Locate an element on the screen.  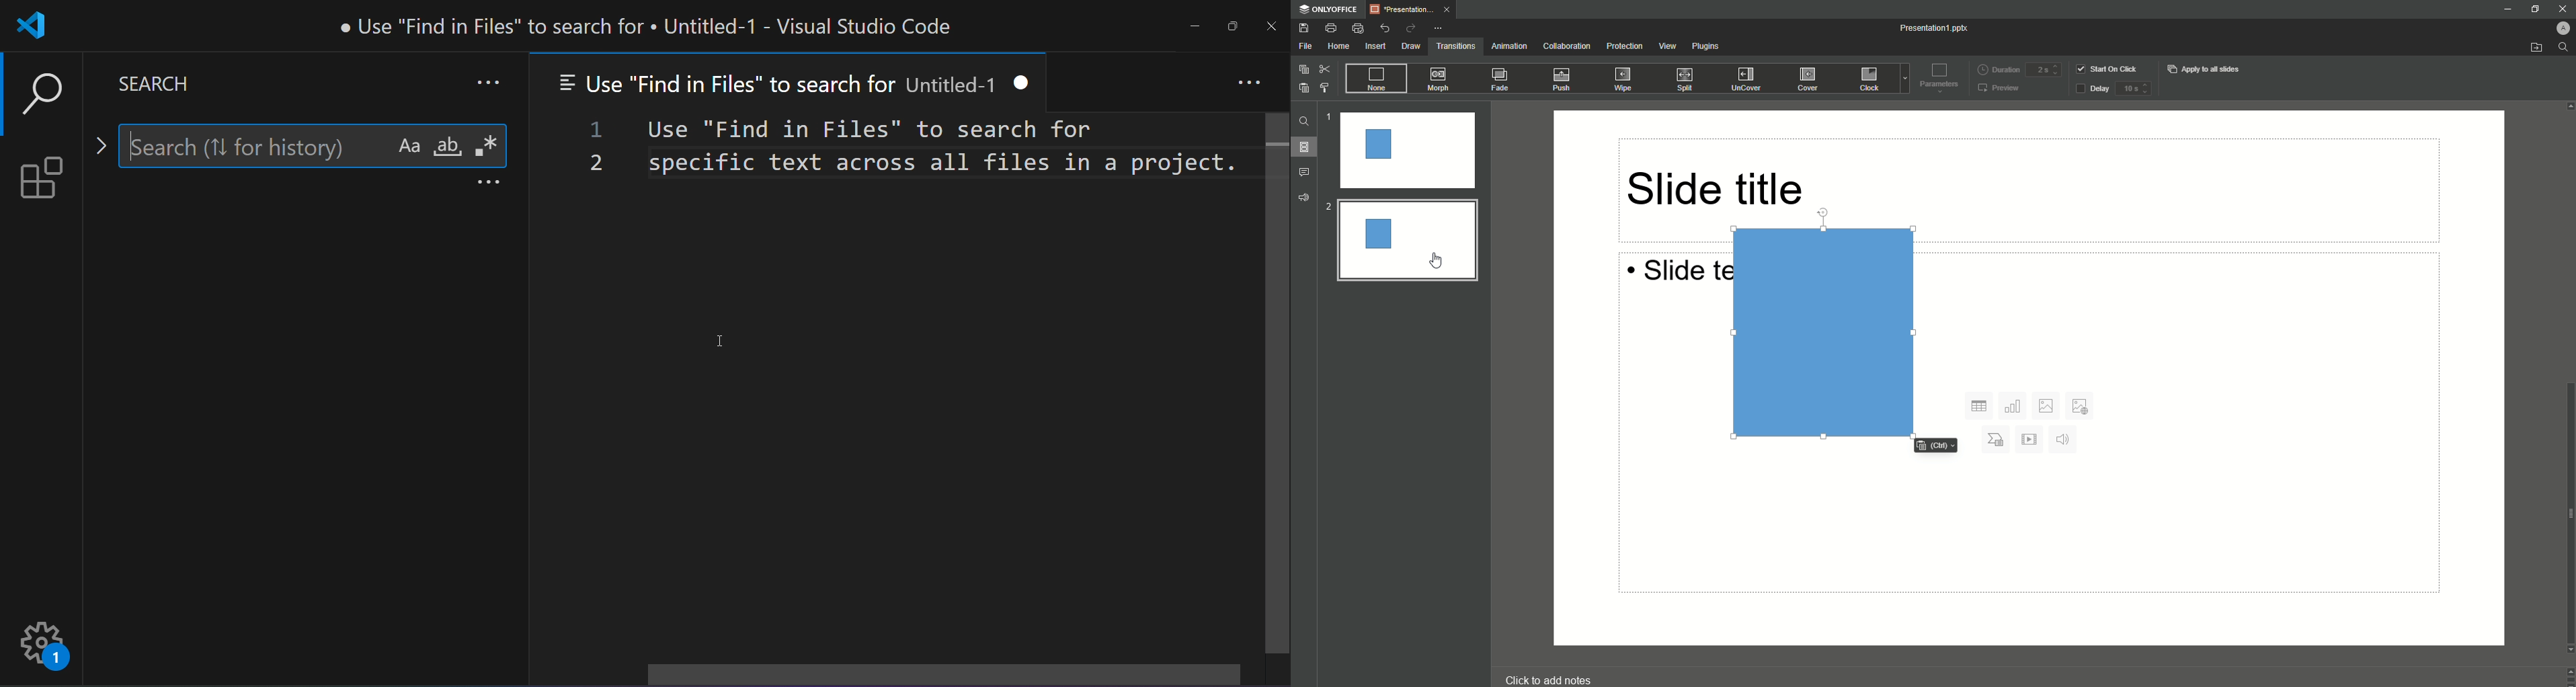
Grid is located at coordinates (1977, 405).